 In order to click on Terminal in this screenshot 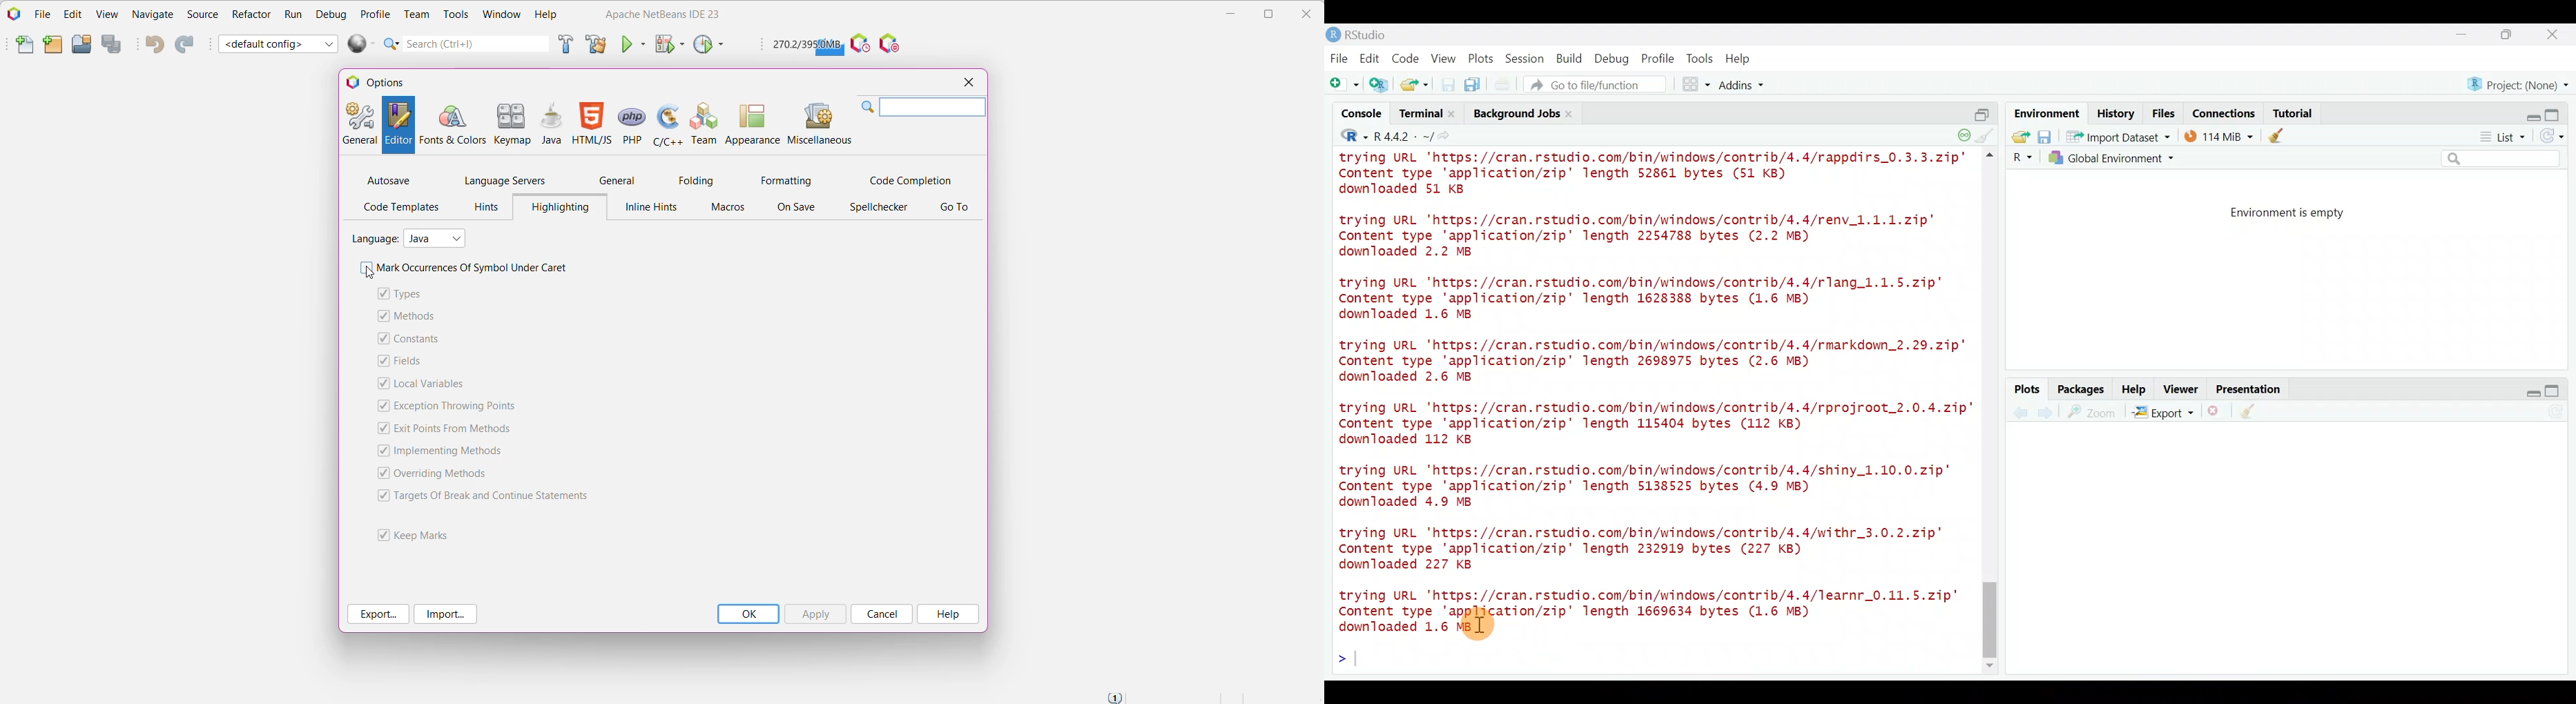, I will do `click(1419, 115)`.